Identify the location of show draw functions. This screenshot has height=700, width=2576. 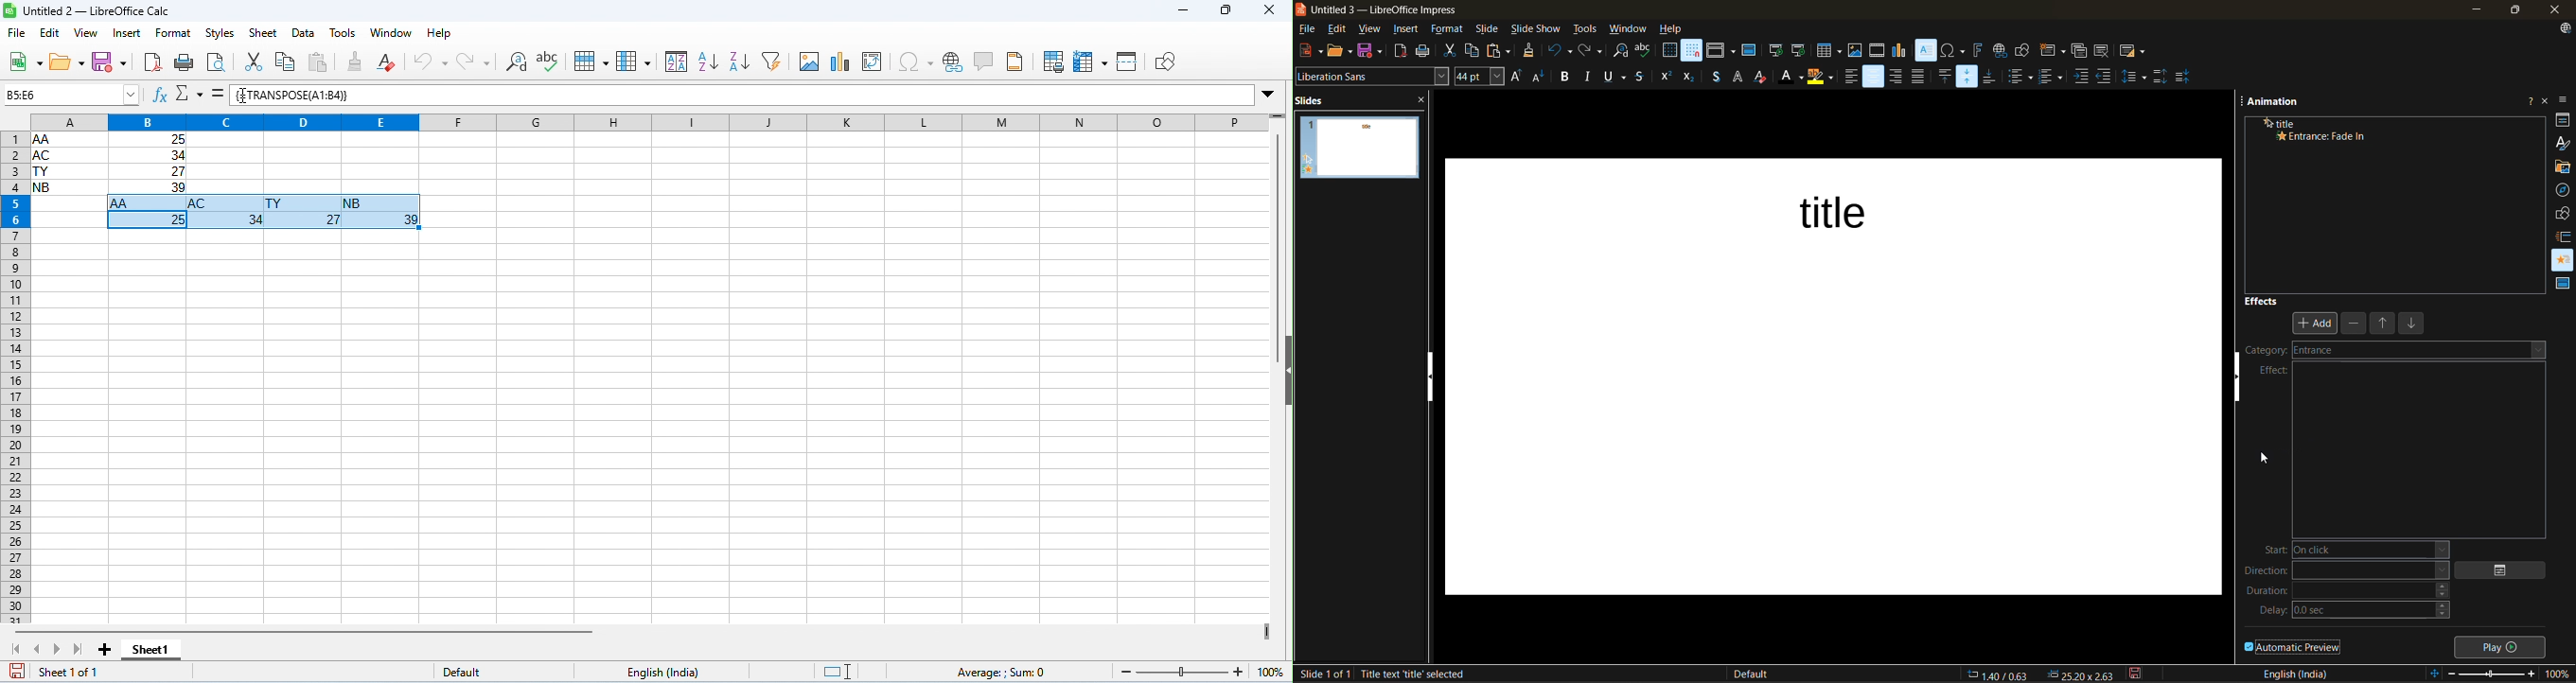
(2023, 49).